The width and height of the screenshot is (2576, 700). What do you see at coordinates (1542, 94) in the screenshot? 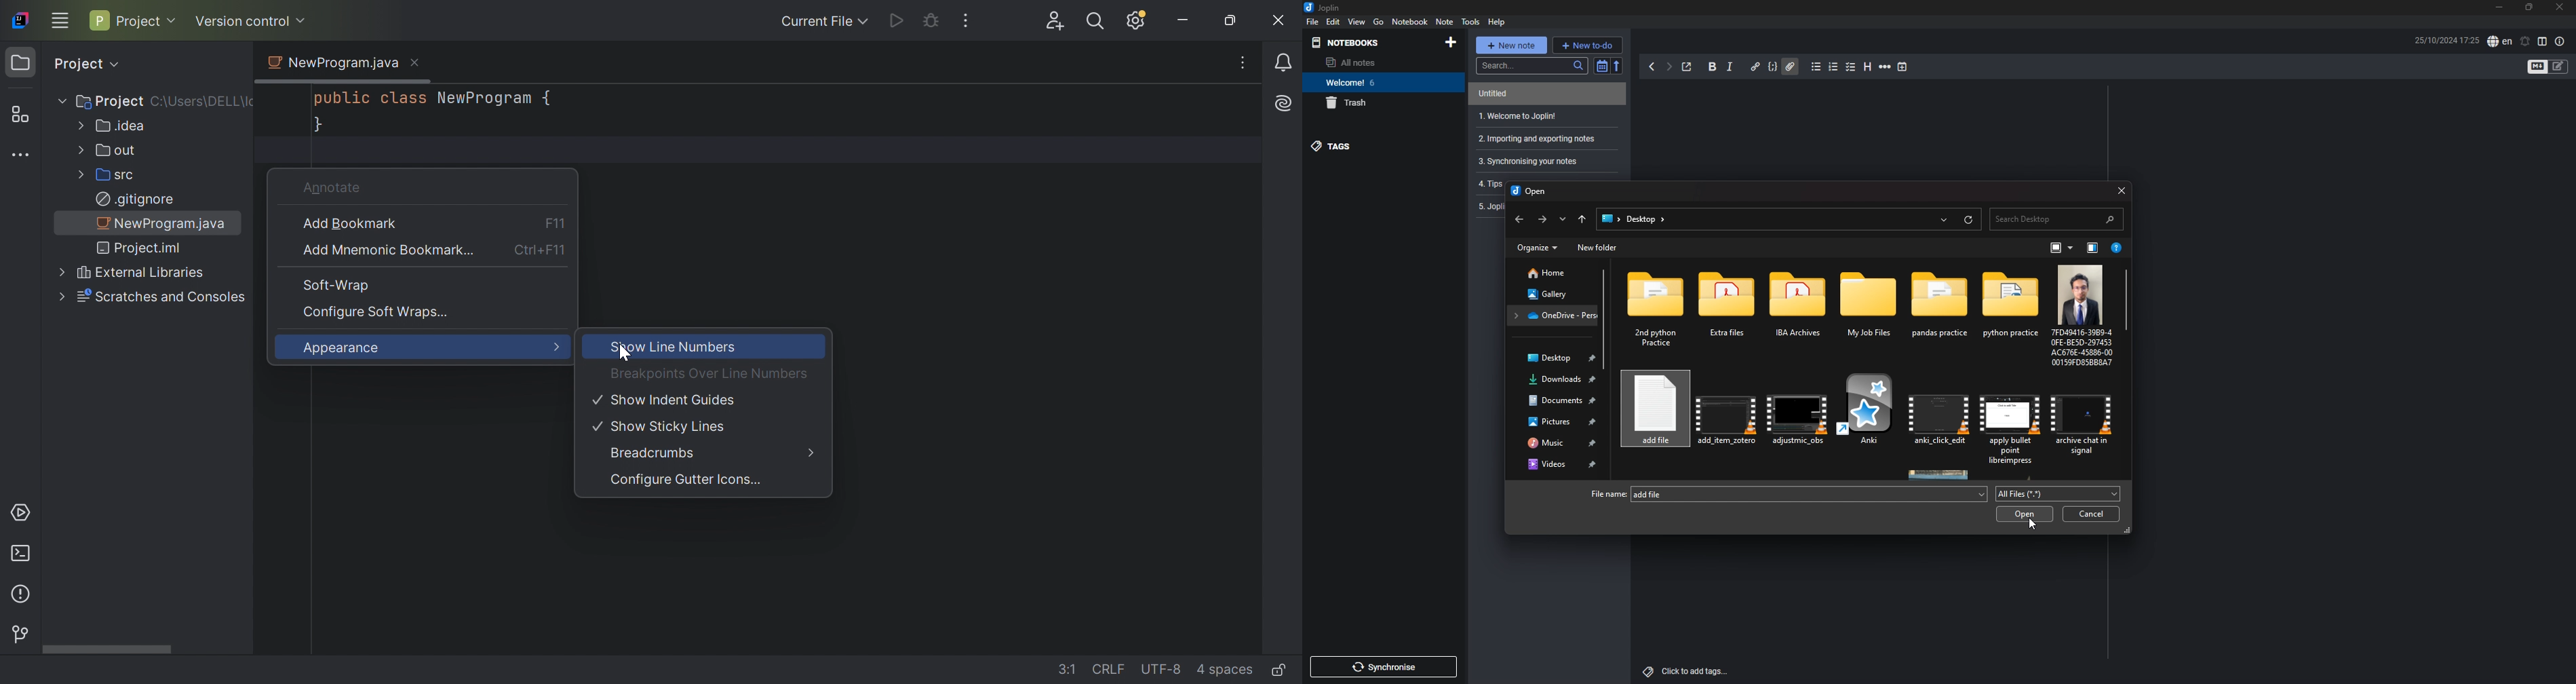
I see `note` at bounding box center [1542, 94].